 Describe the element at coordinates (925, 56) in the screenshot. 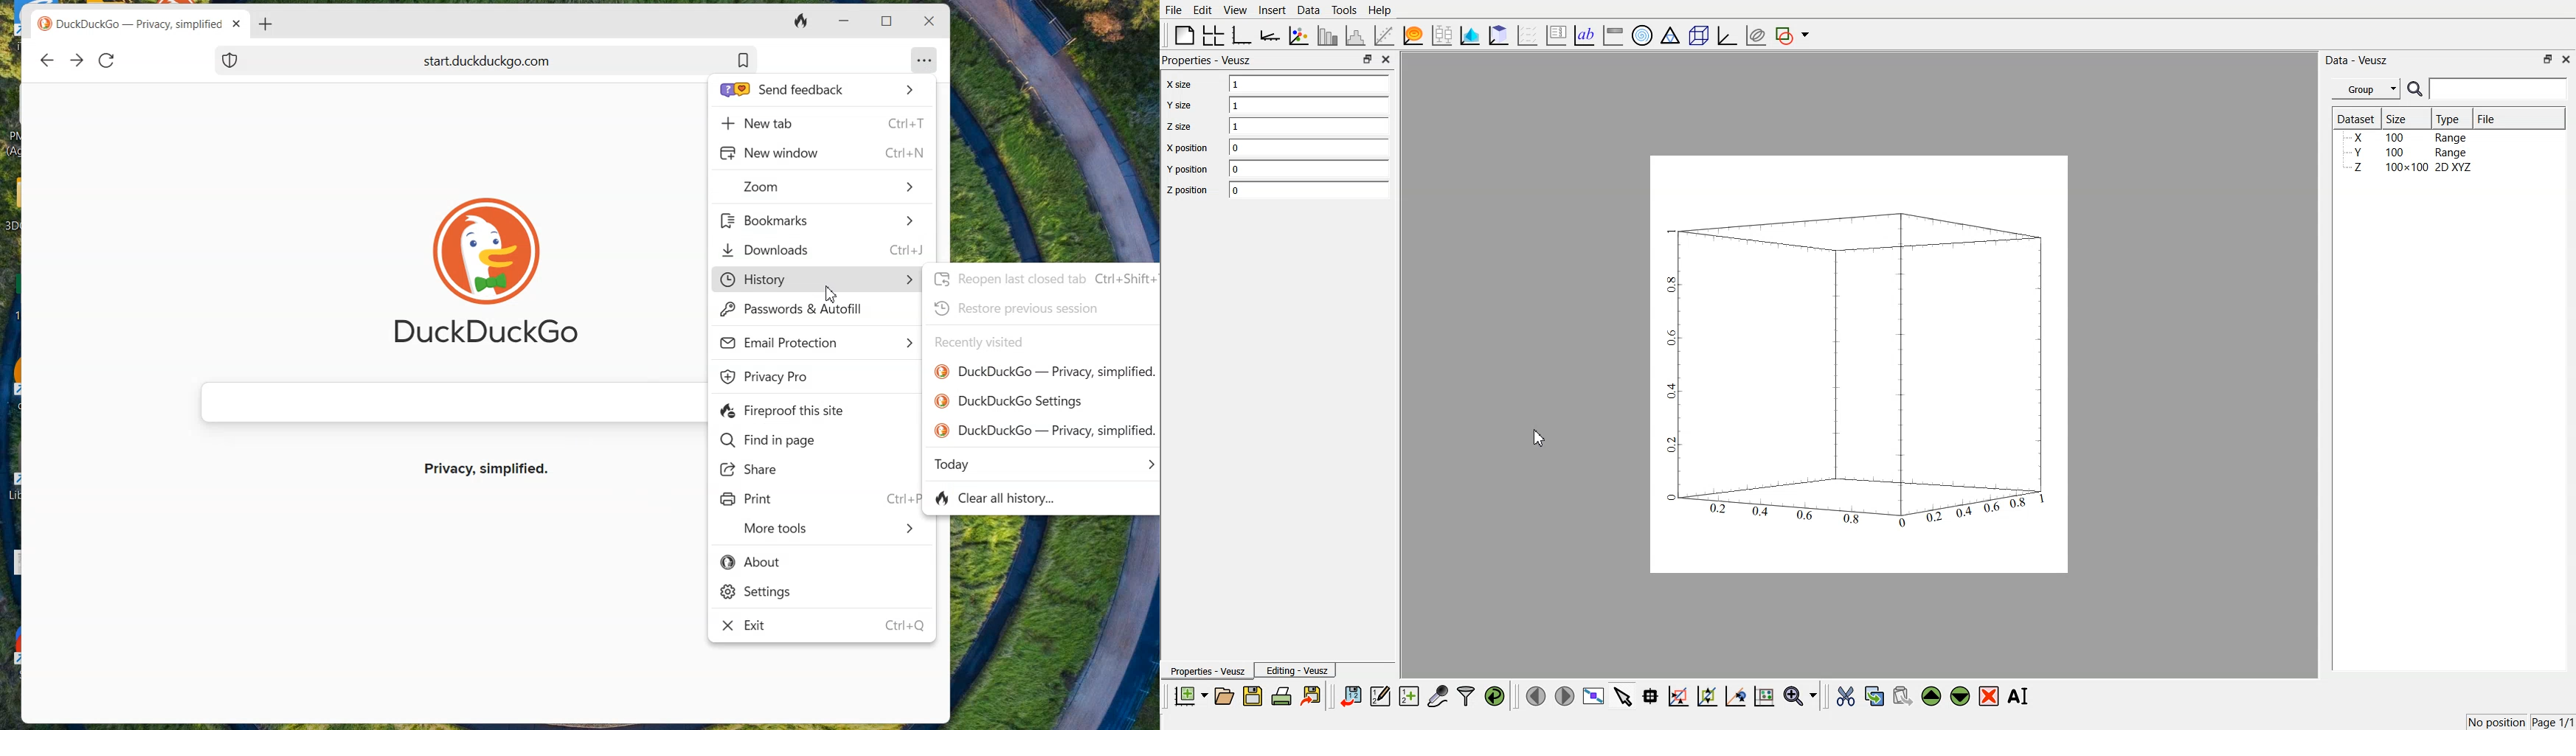

I see `Option` at that location.